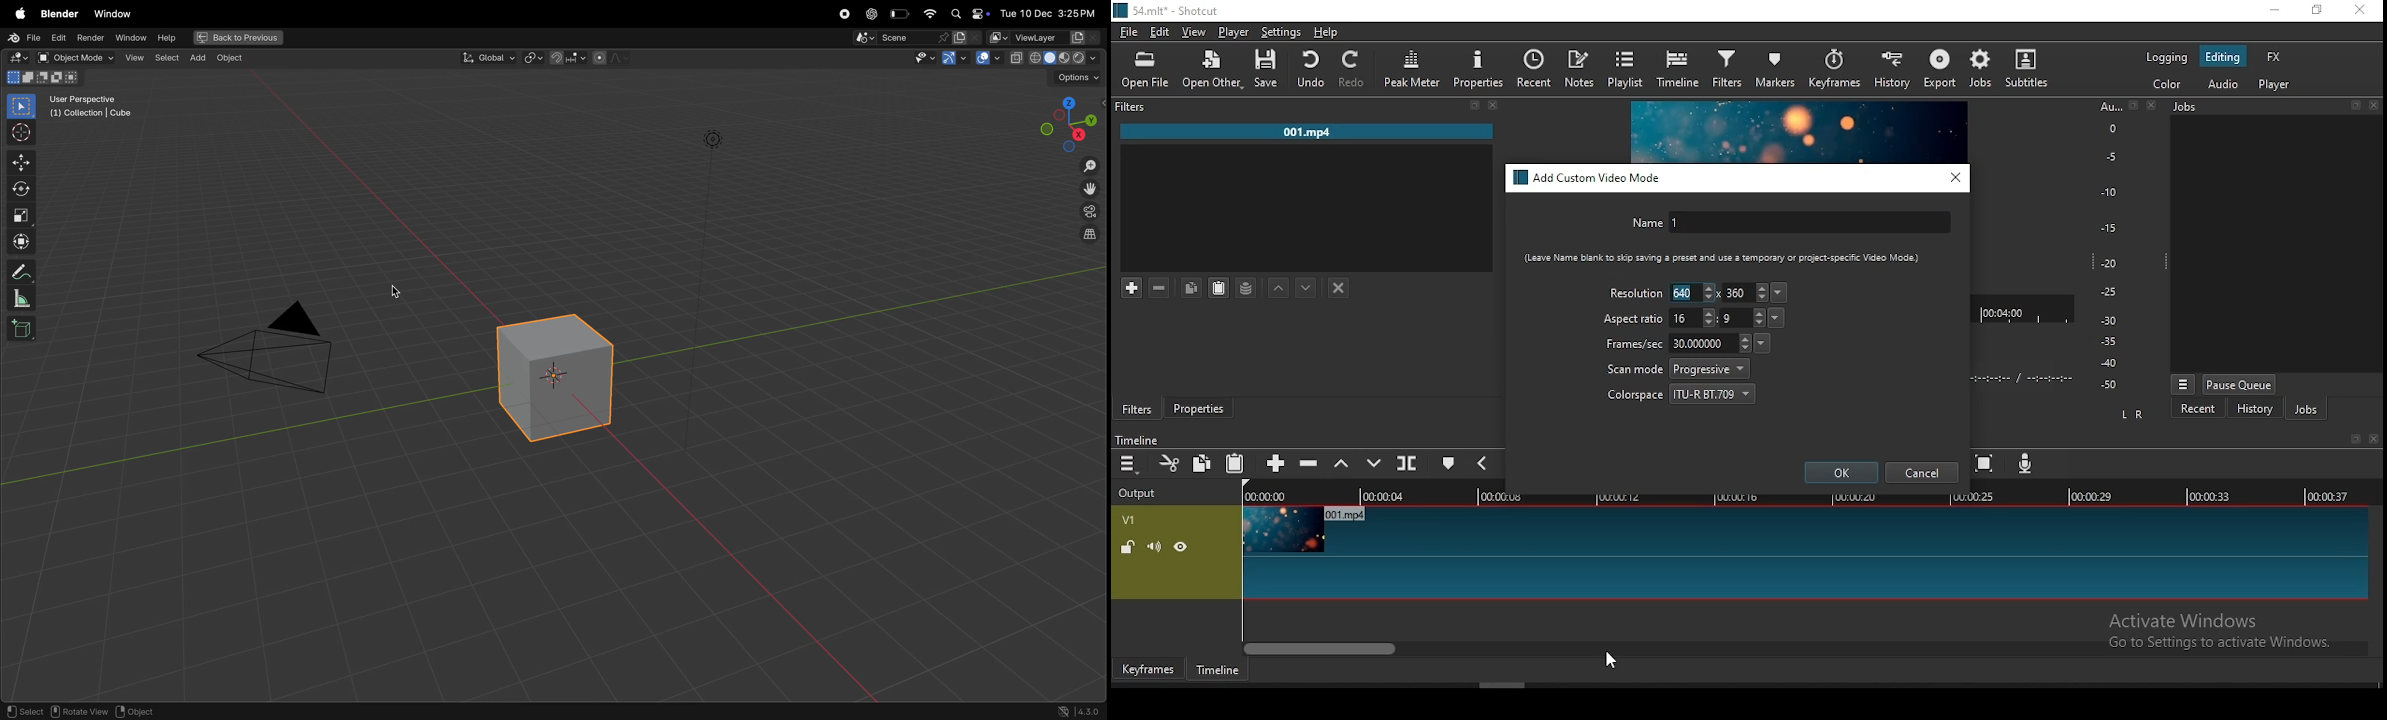 The width and height of the screenshot is (2408, 728). Describe the element at coordinates (1579, 69) in the screenshot. I see `notes` at that location.